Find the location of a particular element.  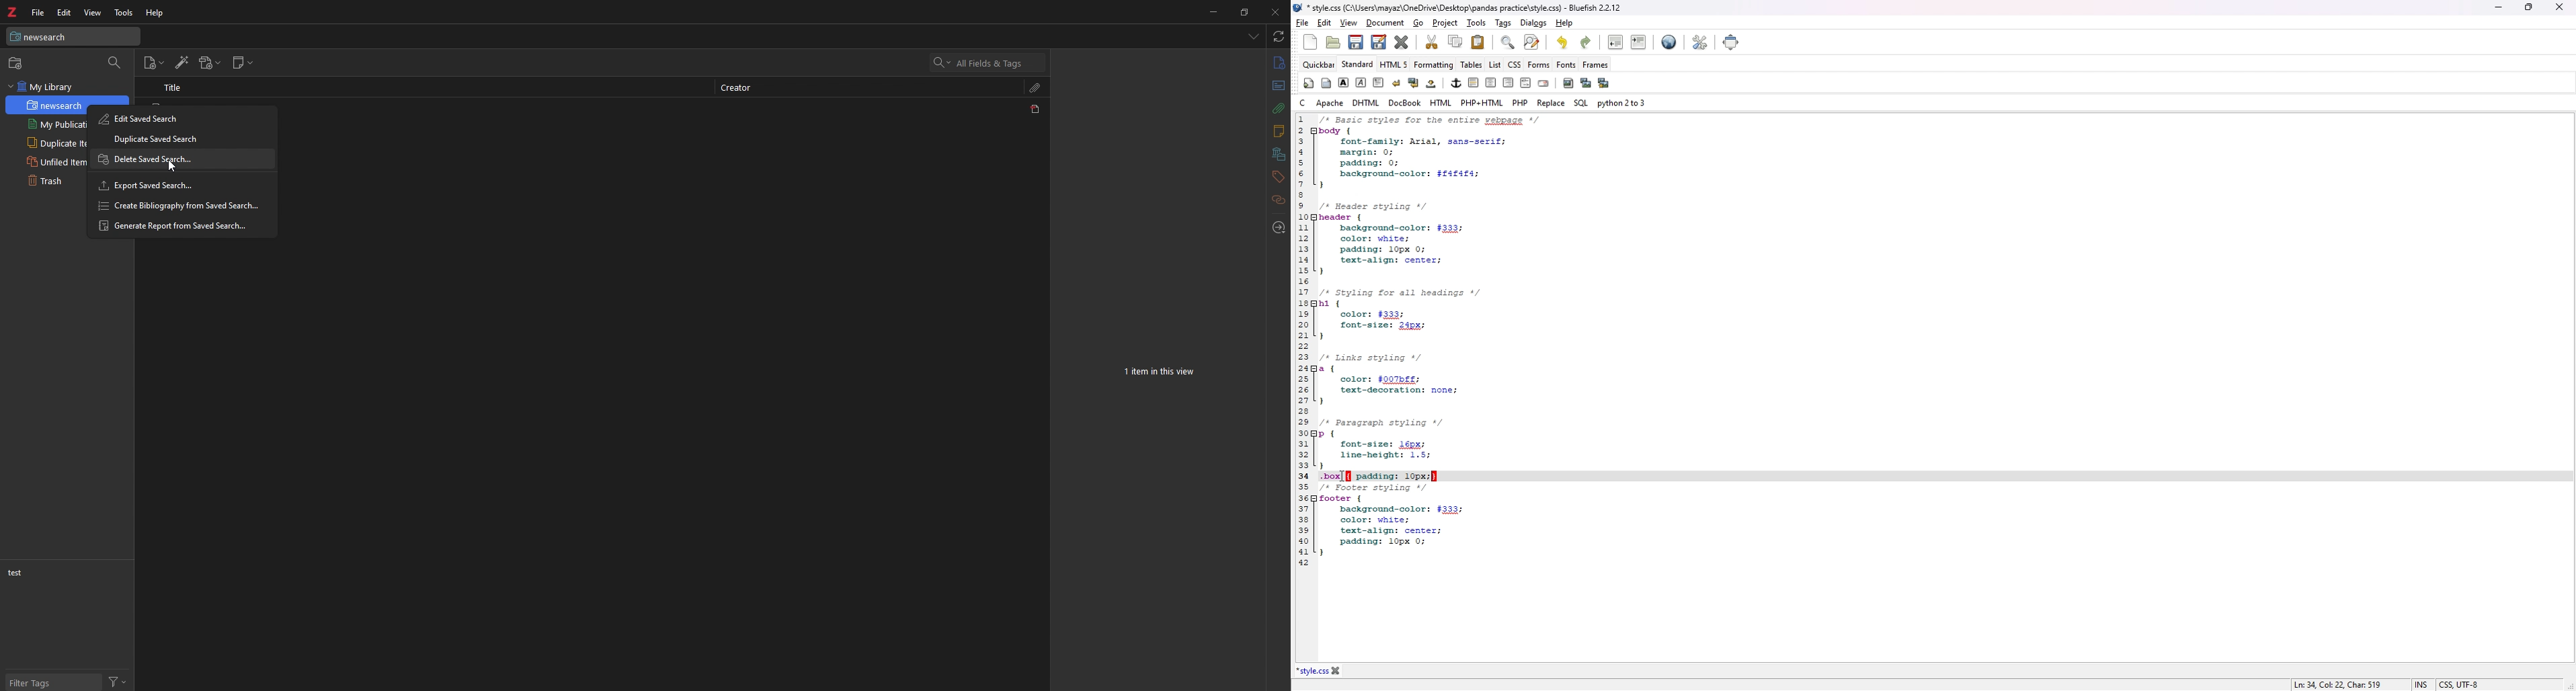

Help is located at coordinates (151, 12).